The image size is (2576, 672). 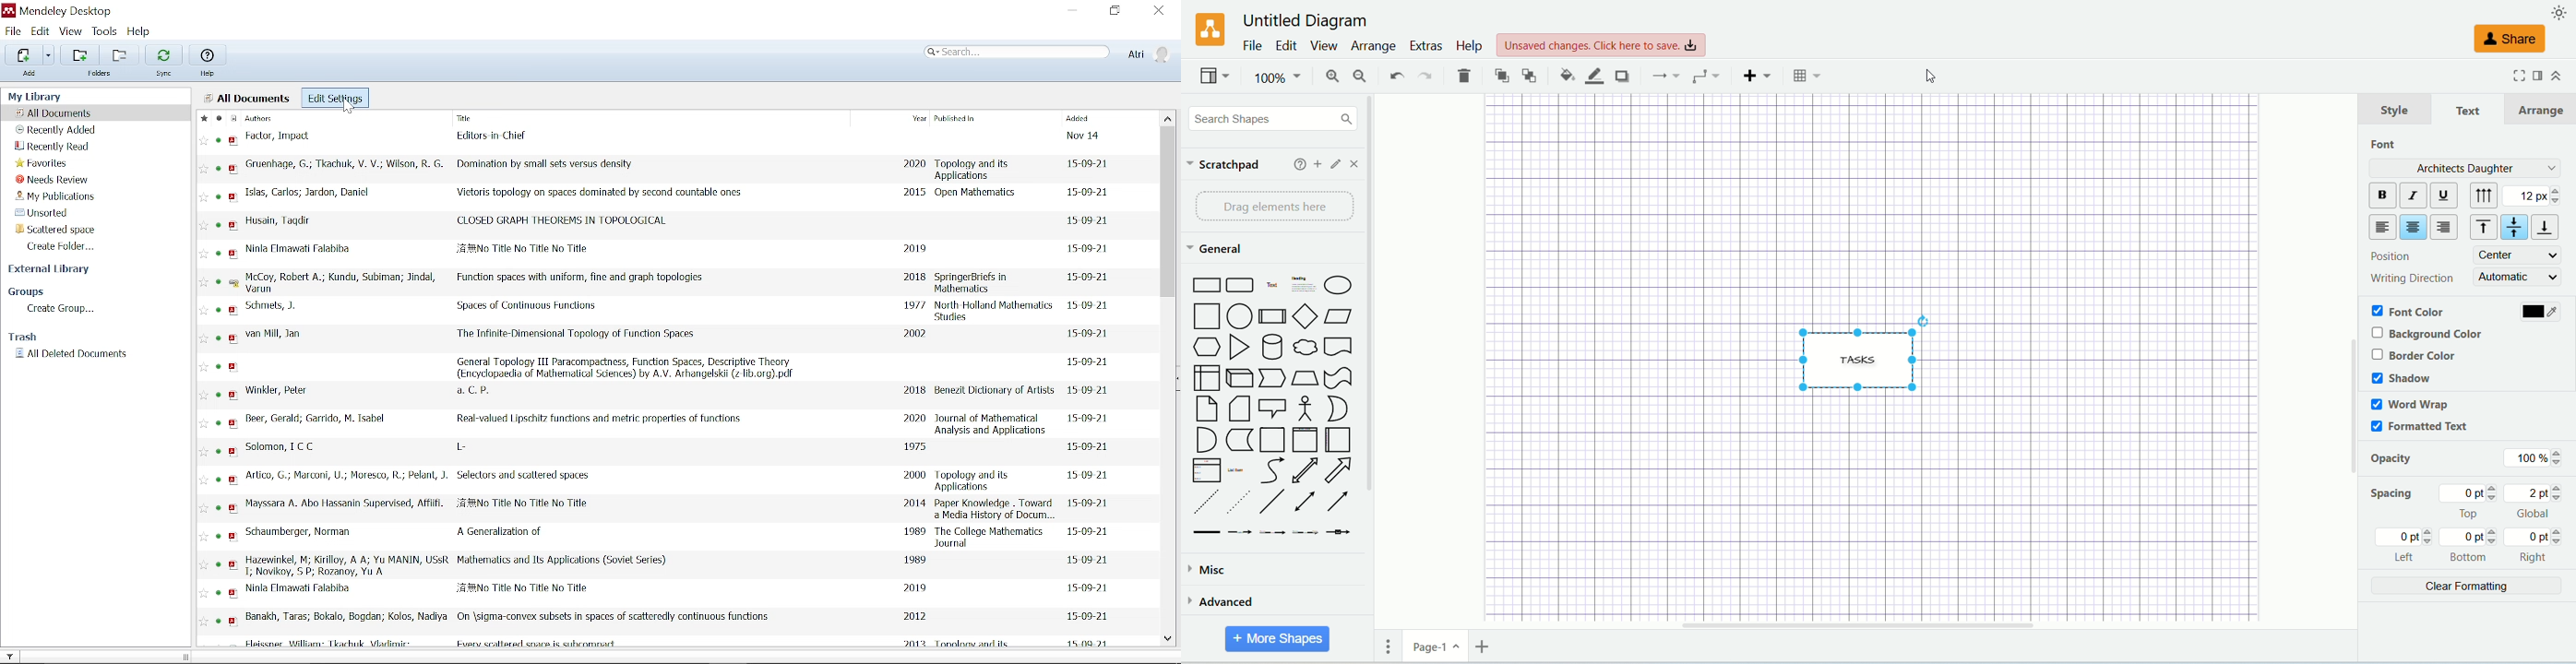 I want to click on vertical scroll bar, so click(x=1376, y=356).